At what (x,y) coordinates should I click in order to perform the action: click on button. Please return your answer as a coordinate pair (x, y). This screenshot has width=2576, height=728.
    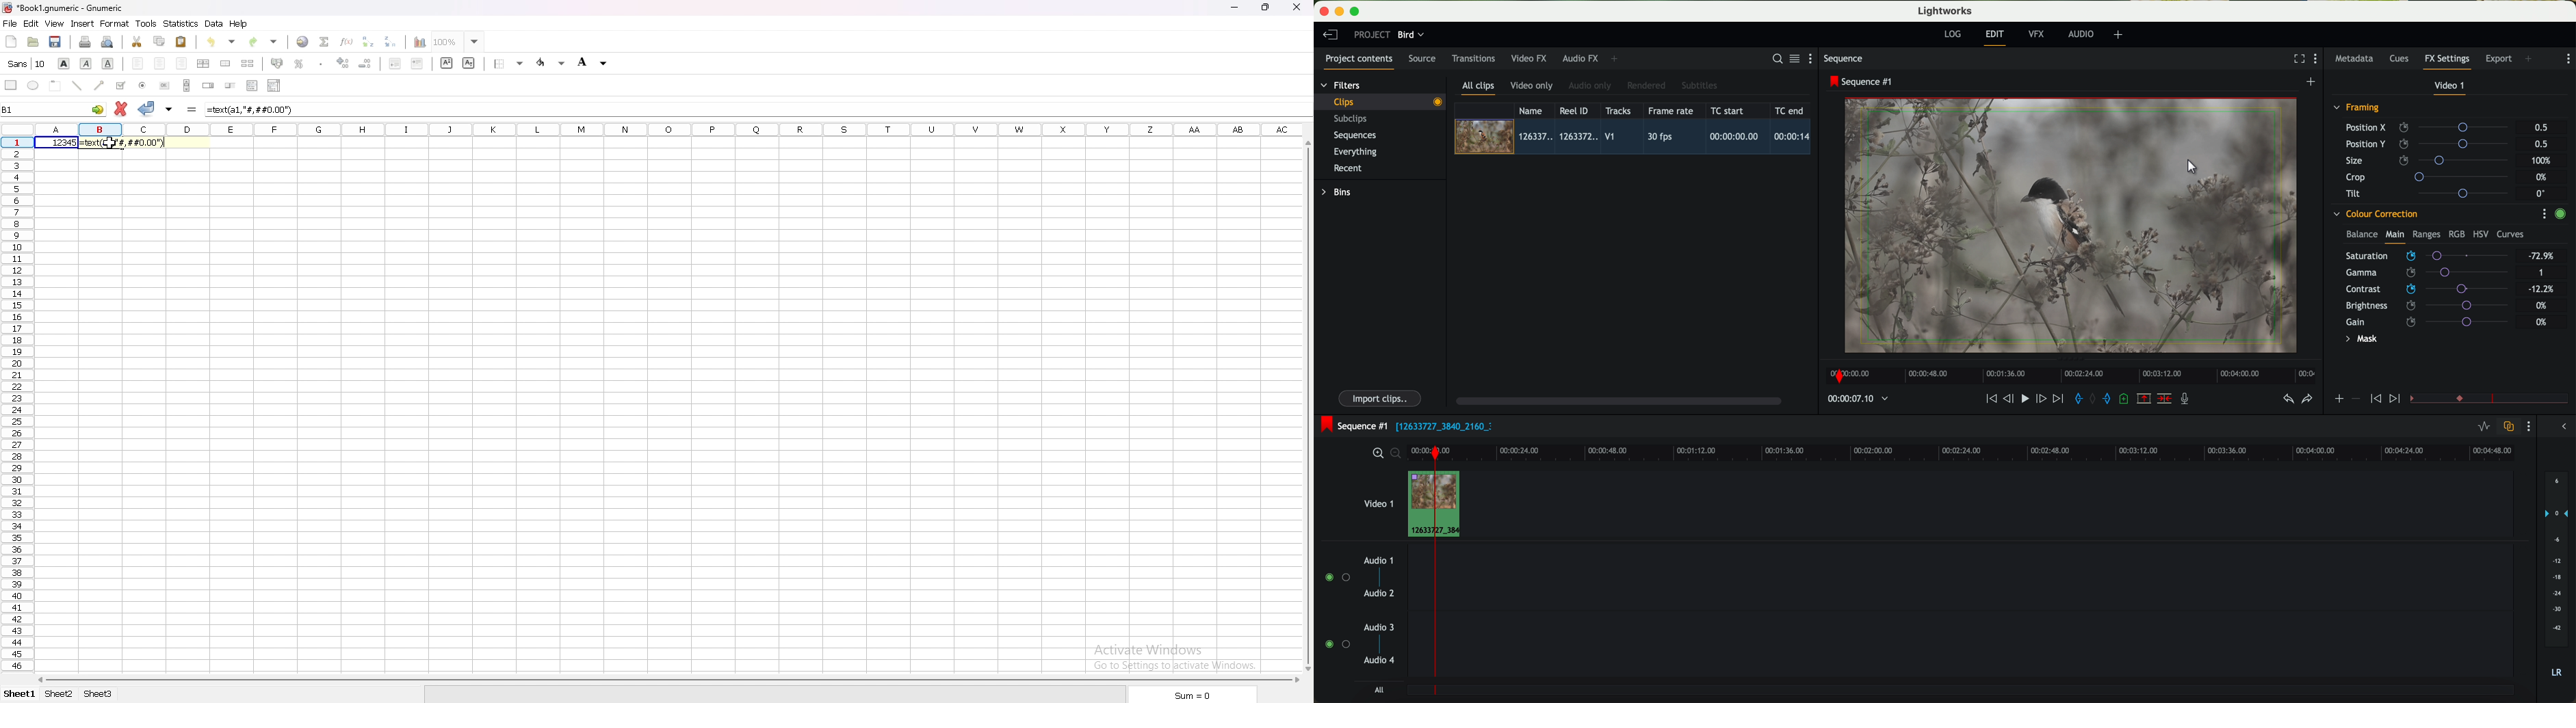
    Looking at the image, I should click on (164, 85).